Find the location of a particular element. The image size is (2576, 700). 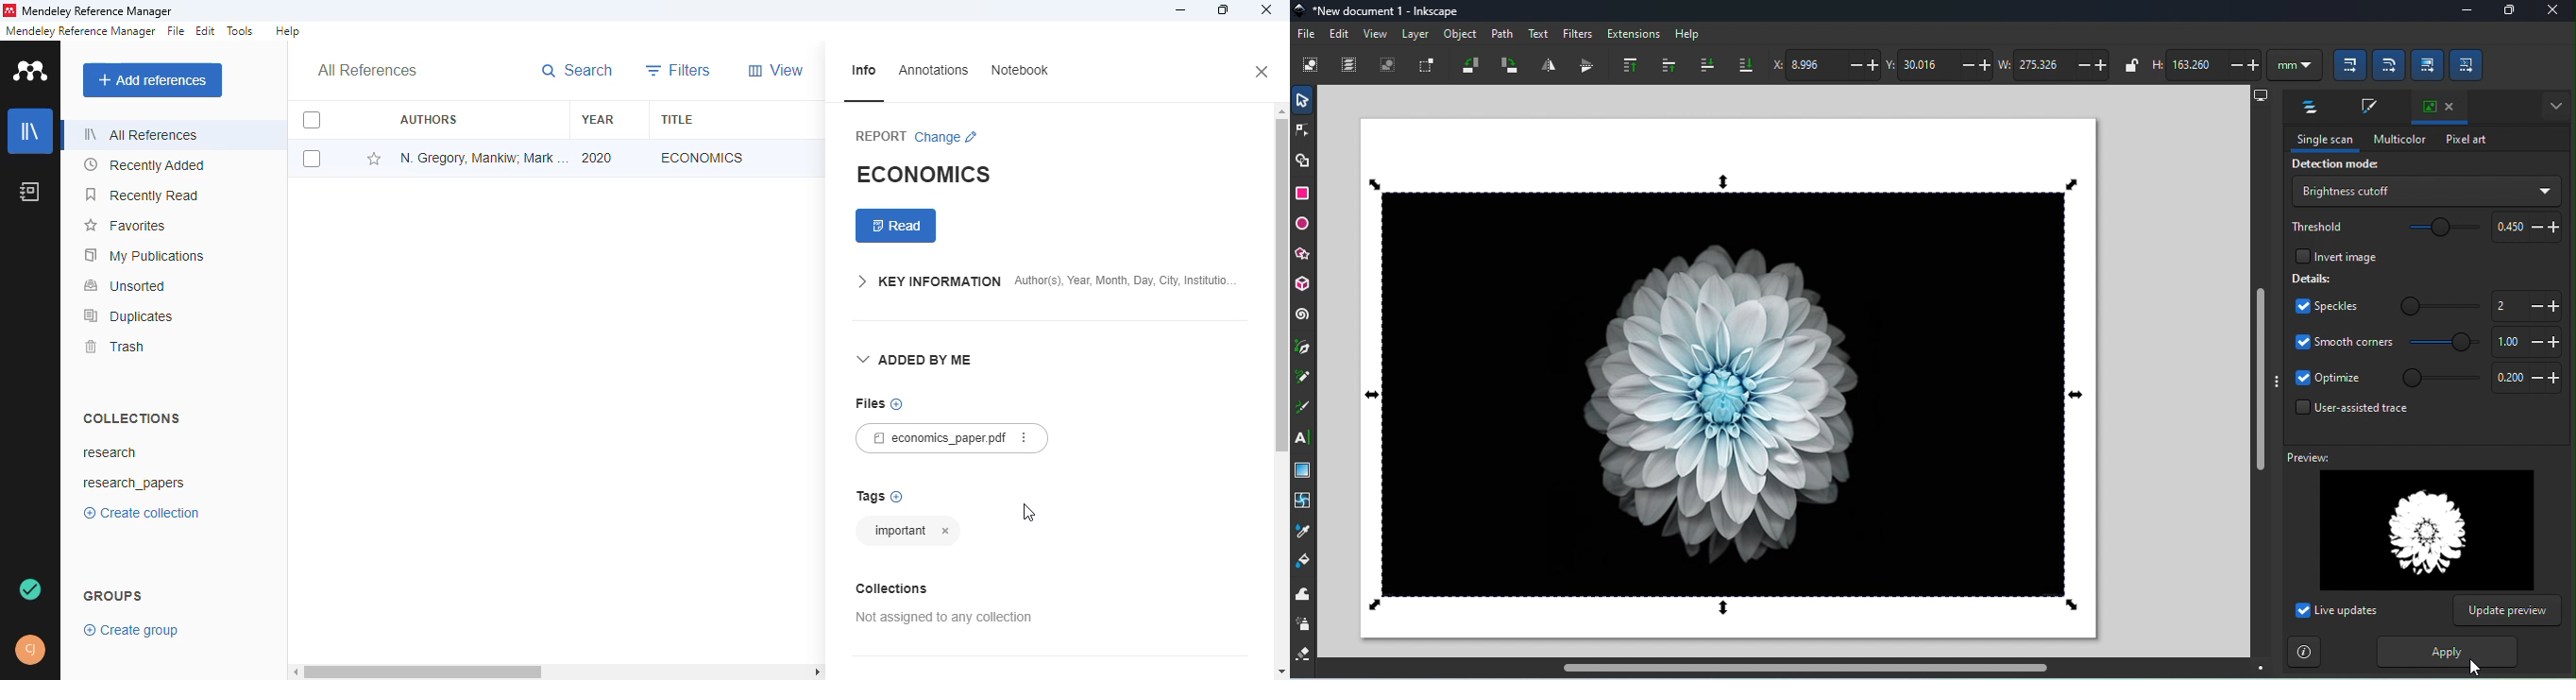

When locked, change width and height by the same propotion is located at coordinates (2129, 65).